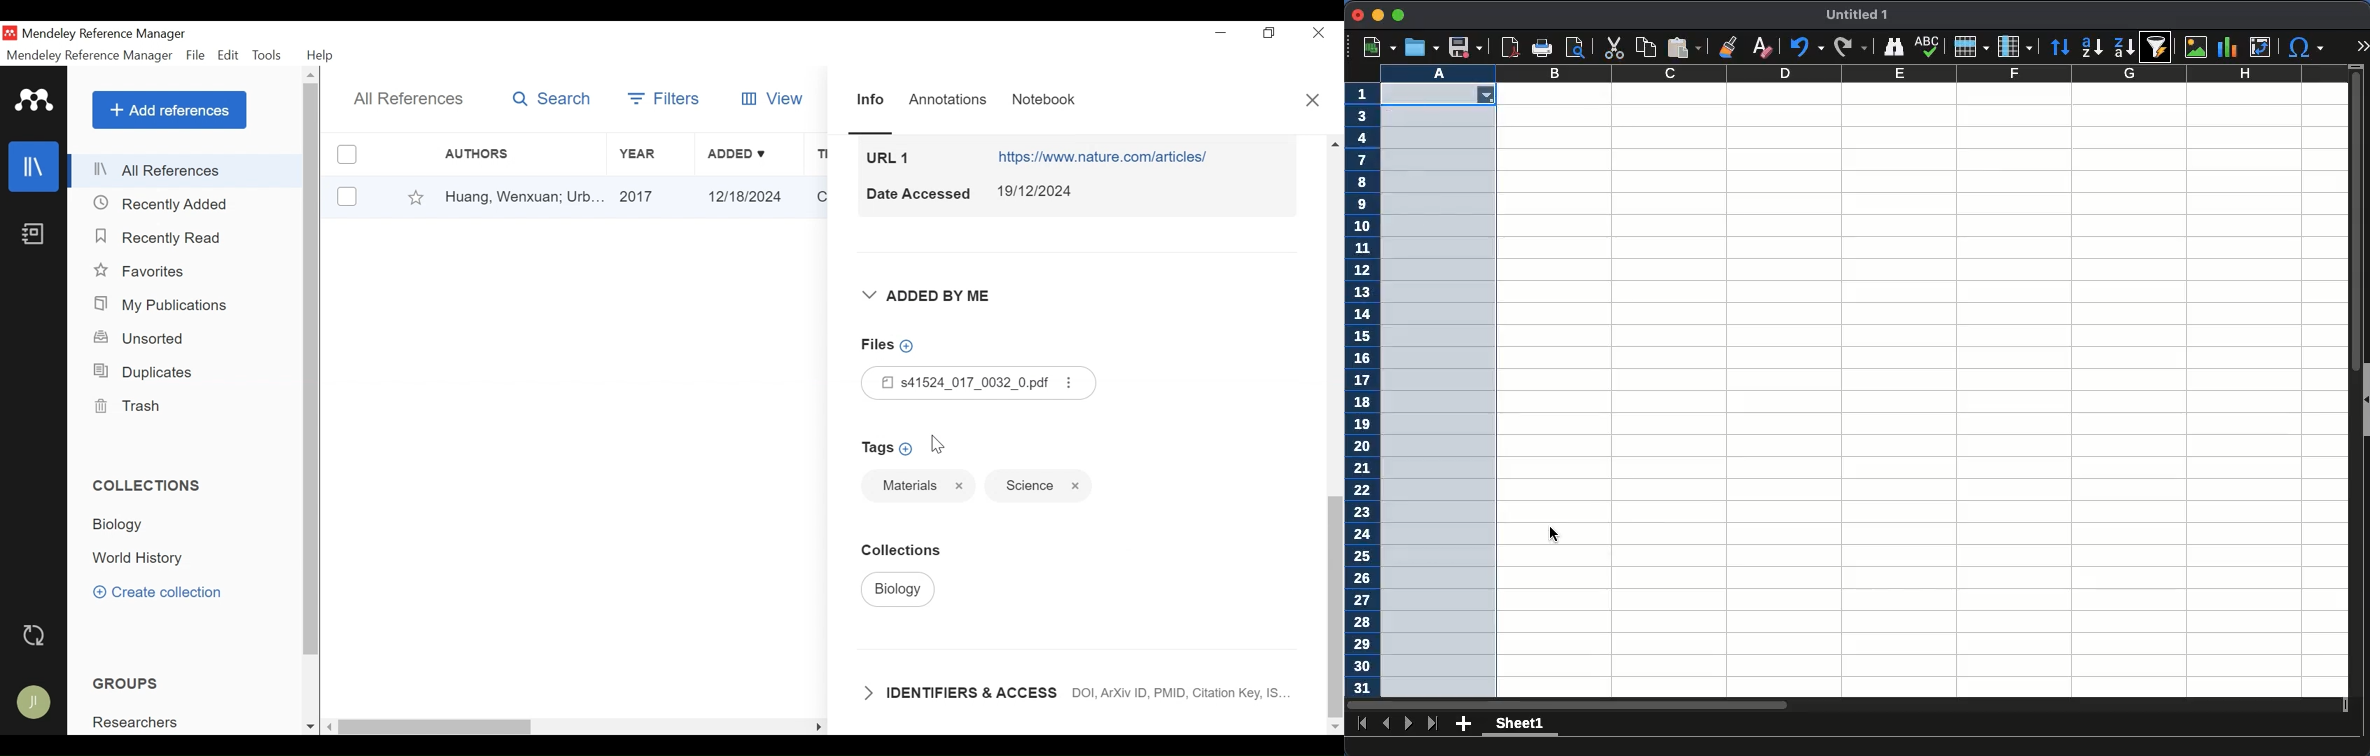  I want to click on Scroll Rigt, so click(817, 728).